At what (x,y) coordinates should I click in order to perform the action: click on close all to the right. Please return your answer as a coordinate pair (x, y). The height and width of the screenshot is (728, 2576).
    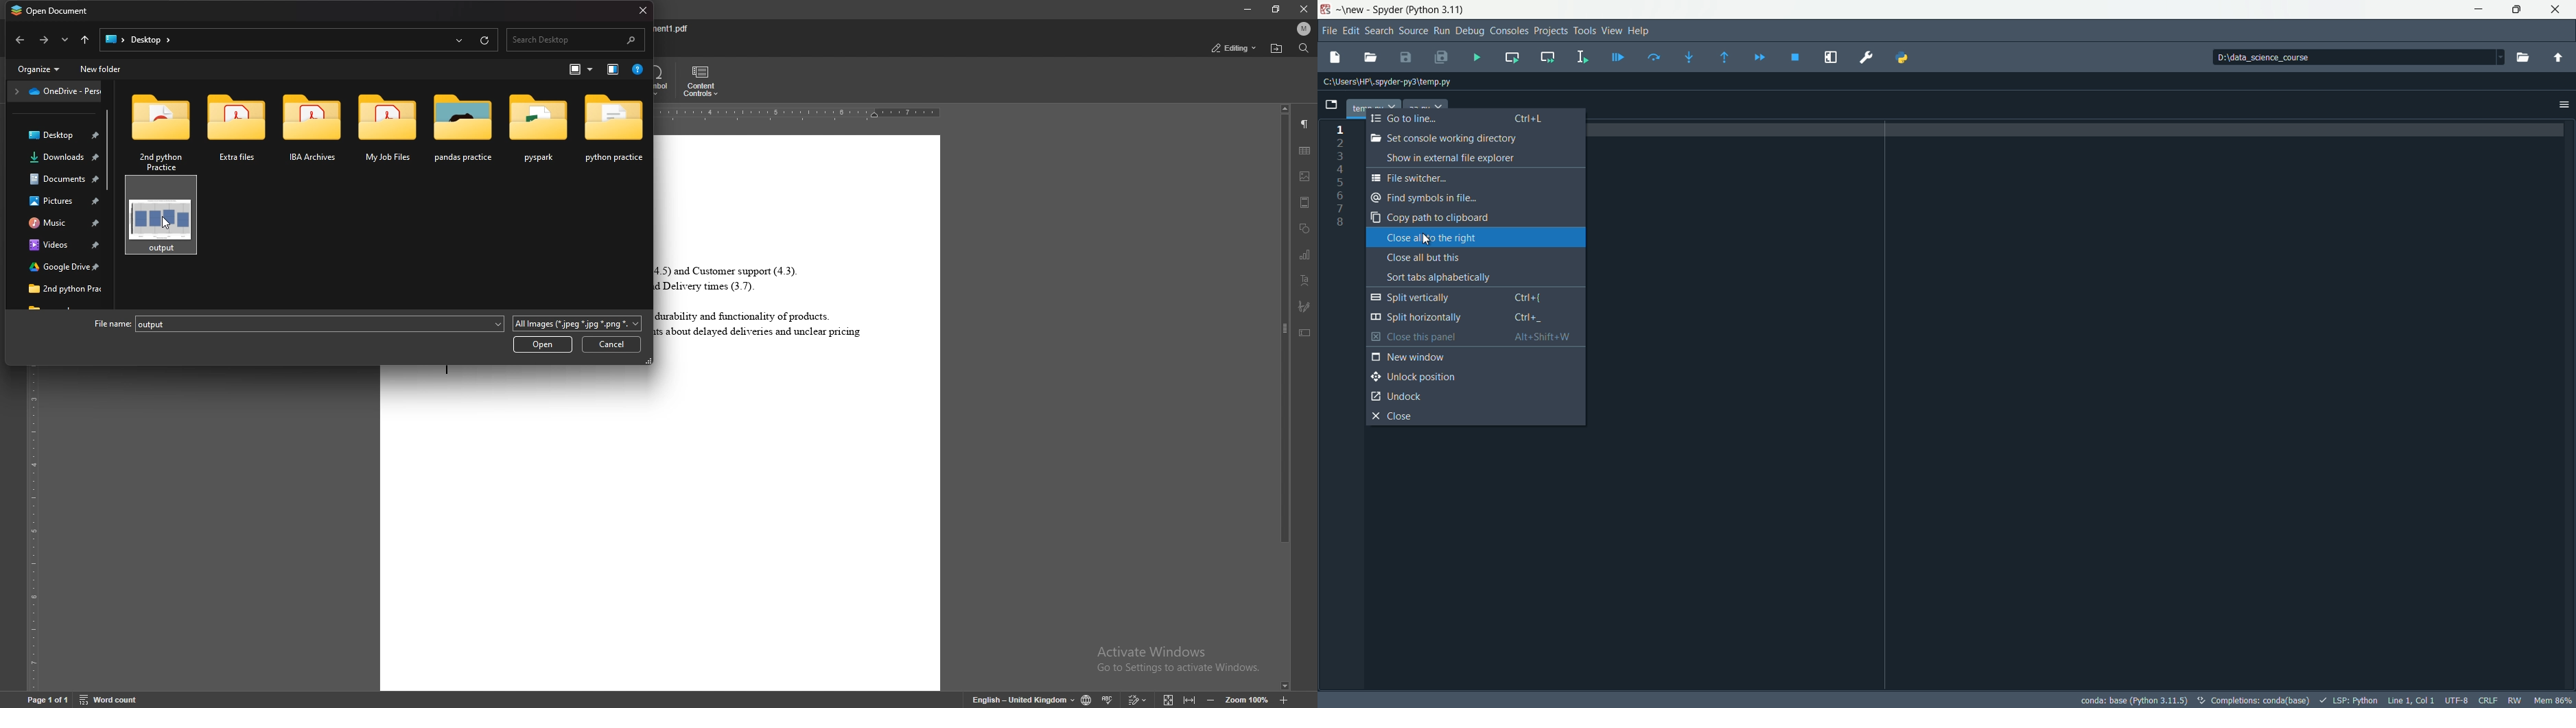
    Looking at the image, I should click on (1430, 238).